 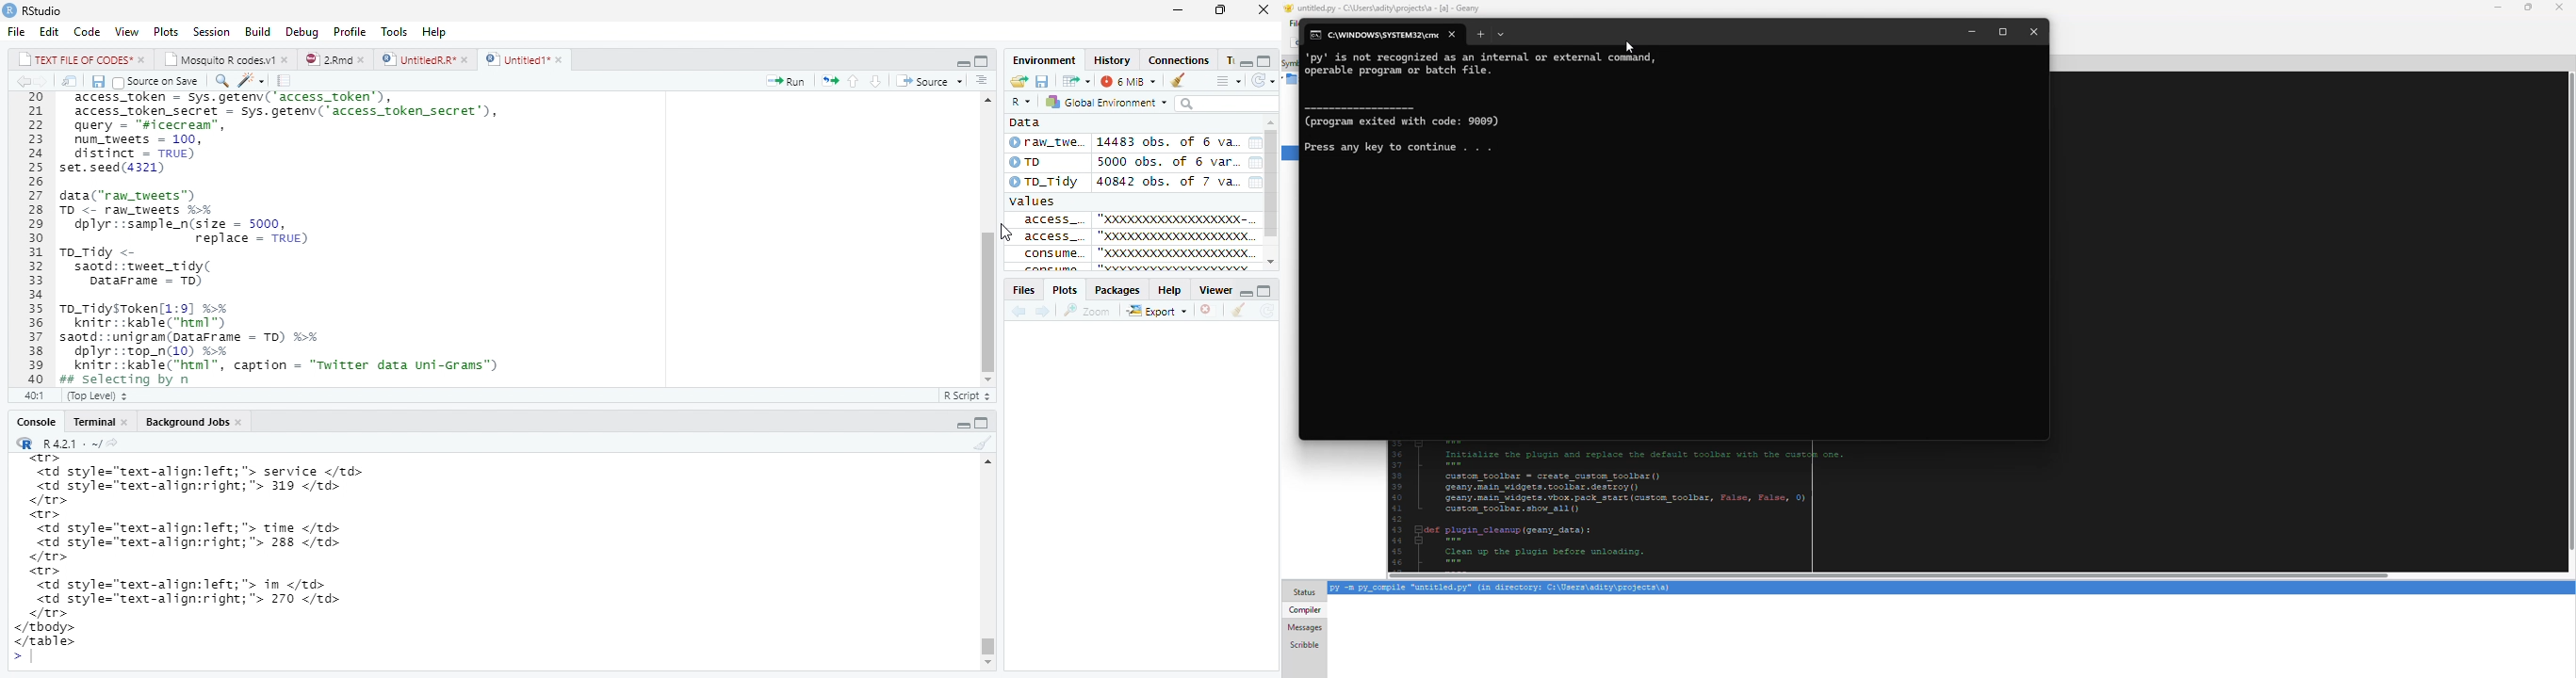 I want to click on R Script , so click(x=965, y=396).